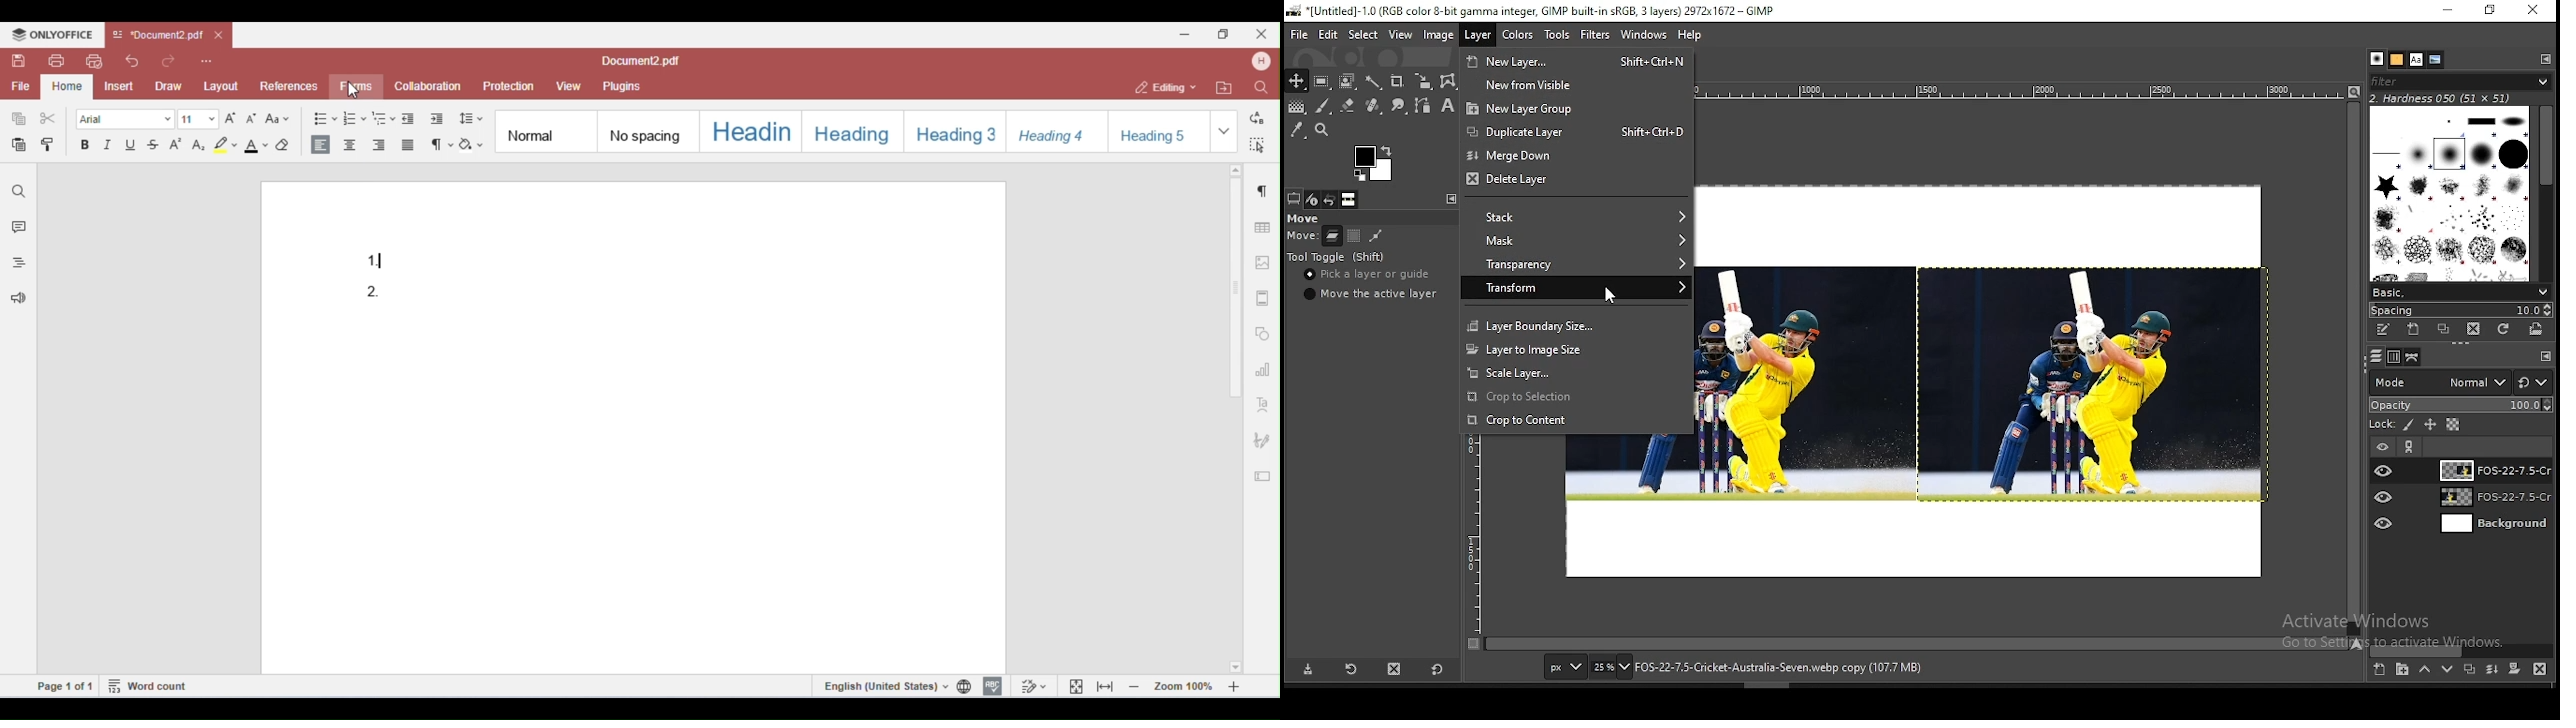 This screenshot has height=728, width=2576. Describe the element at coordinates (1353, 236) in the screenshot. I see `move channels` at that location.